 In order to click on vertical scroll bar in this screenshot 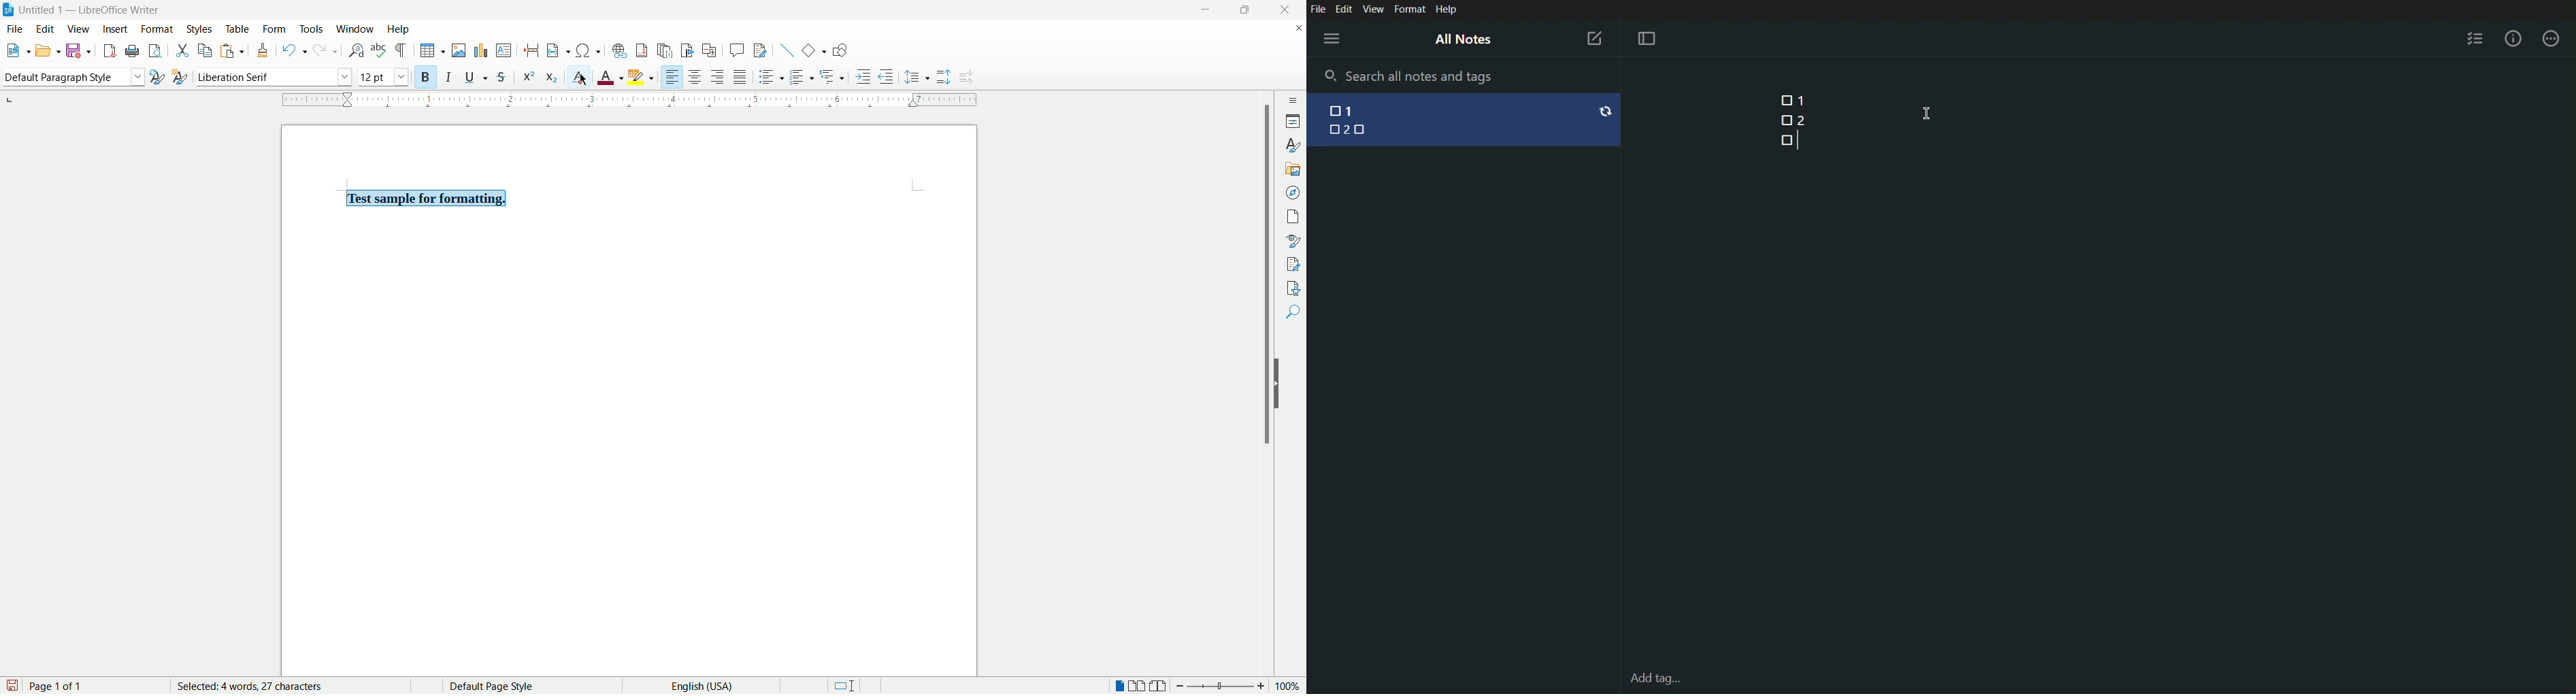, I will do `click(1269, 382)`.